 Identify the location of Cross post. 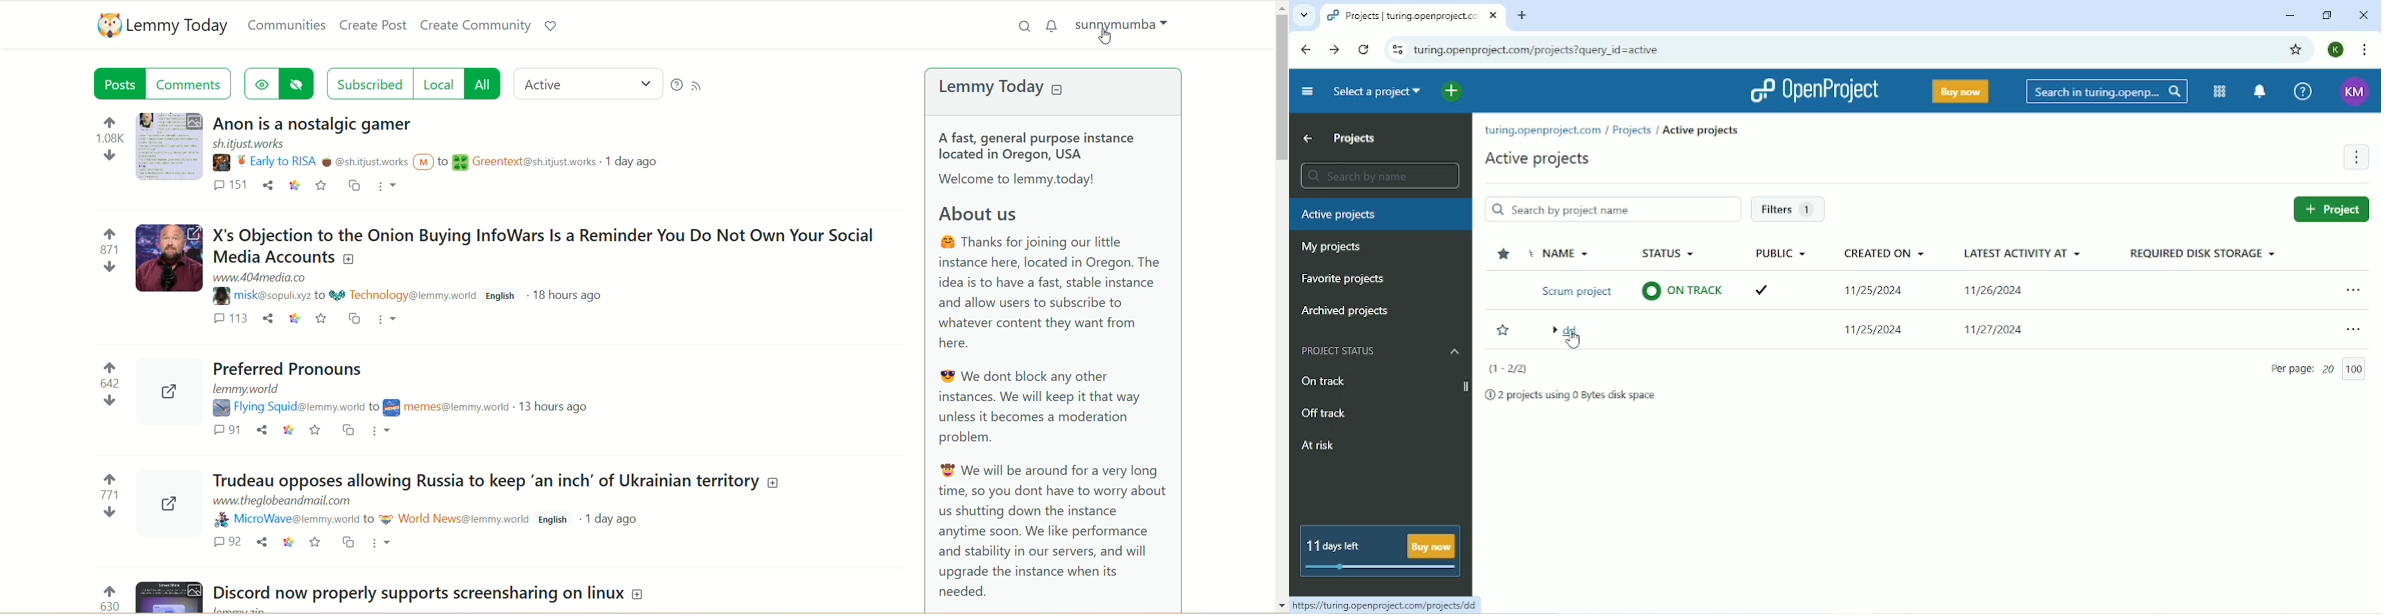
(357, 318).